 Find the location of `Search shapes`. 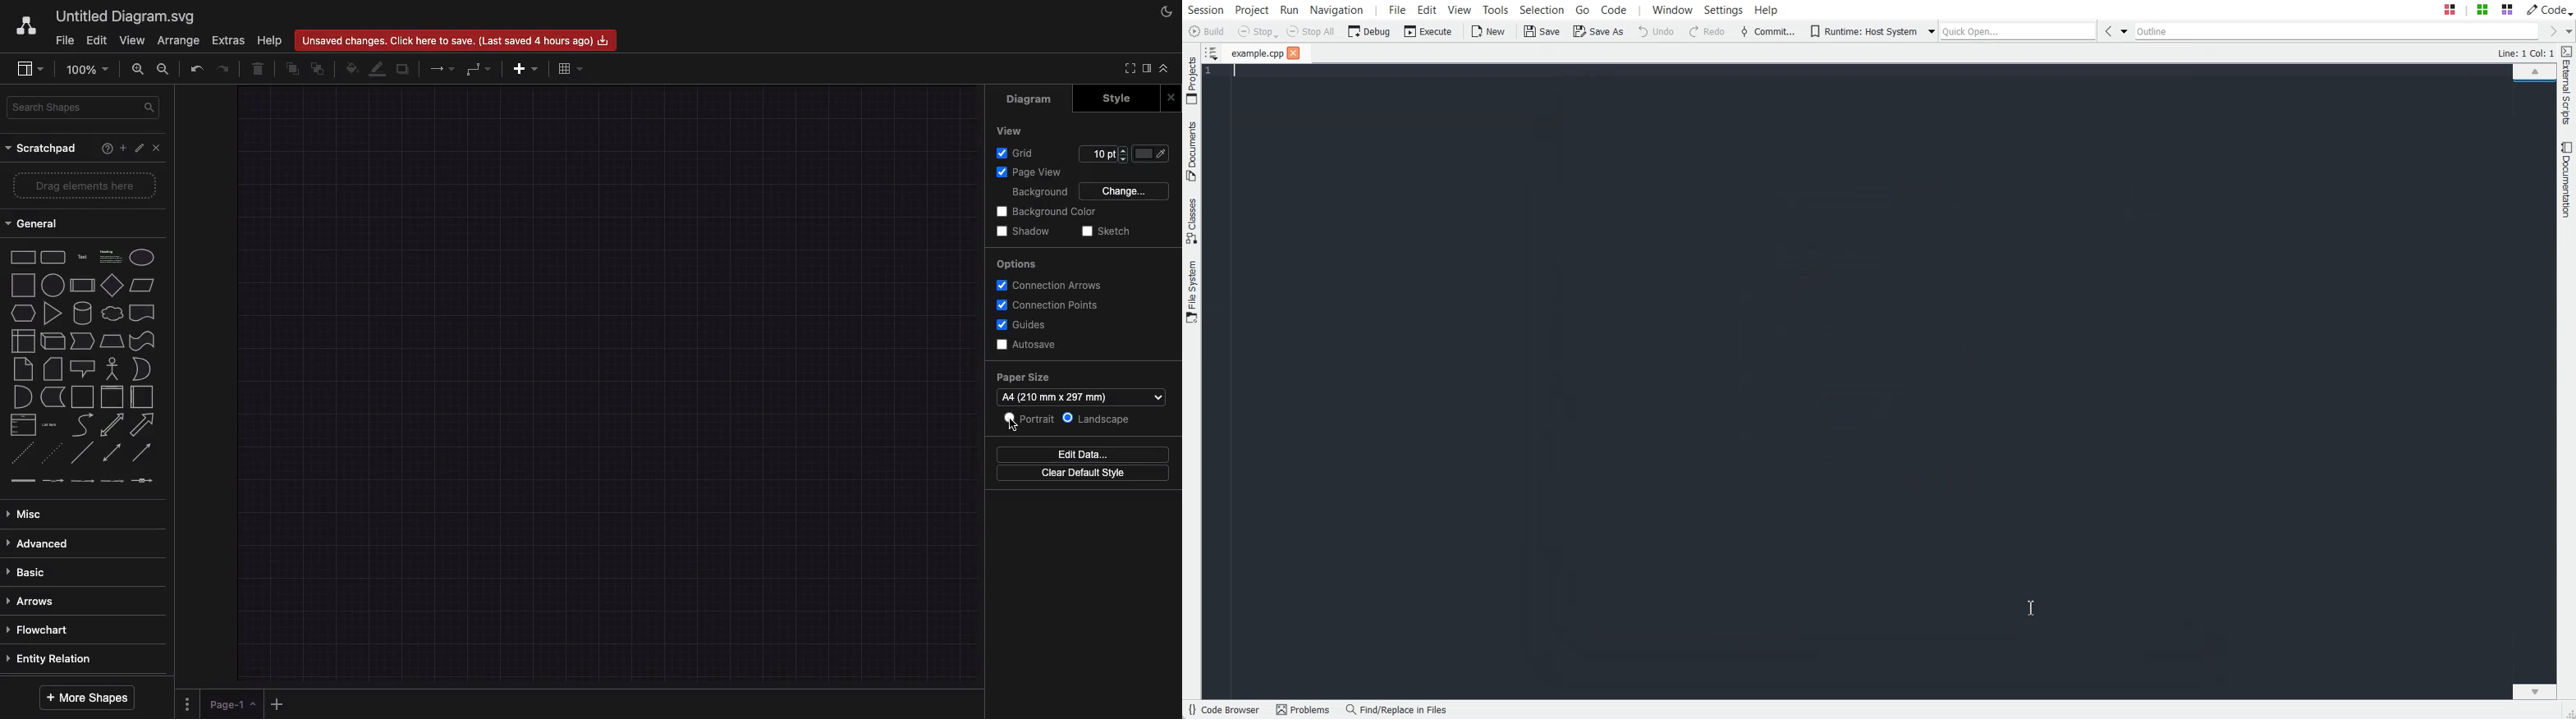

Search shapes is located at coordinates (83, 108).